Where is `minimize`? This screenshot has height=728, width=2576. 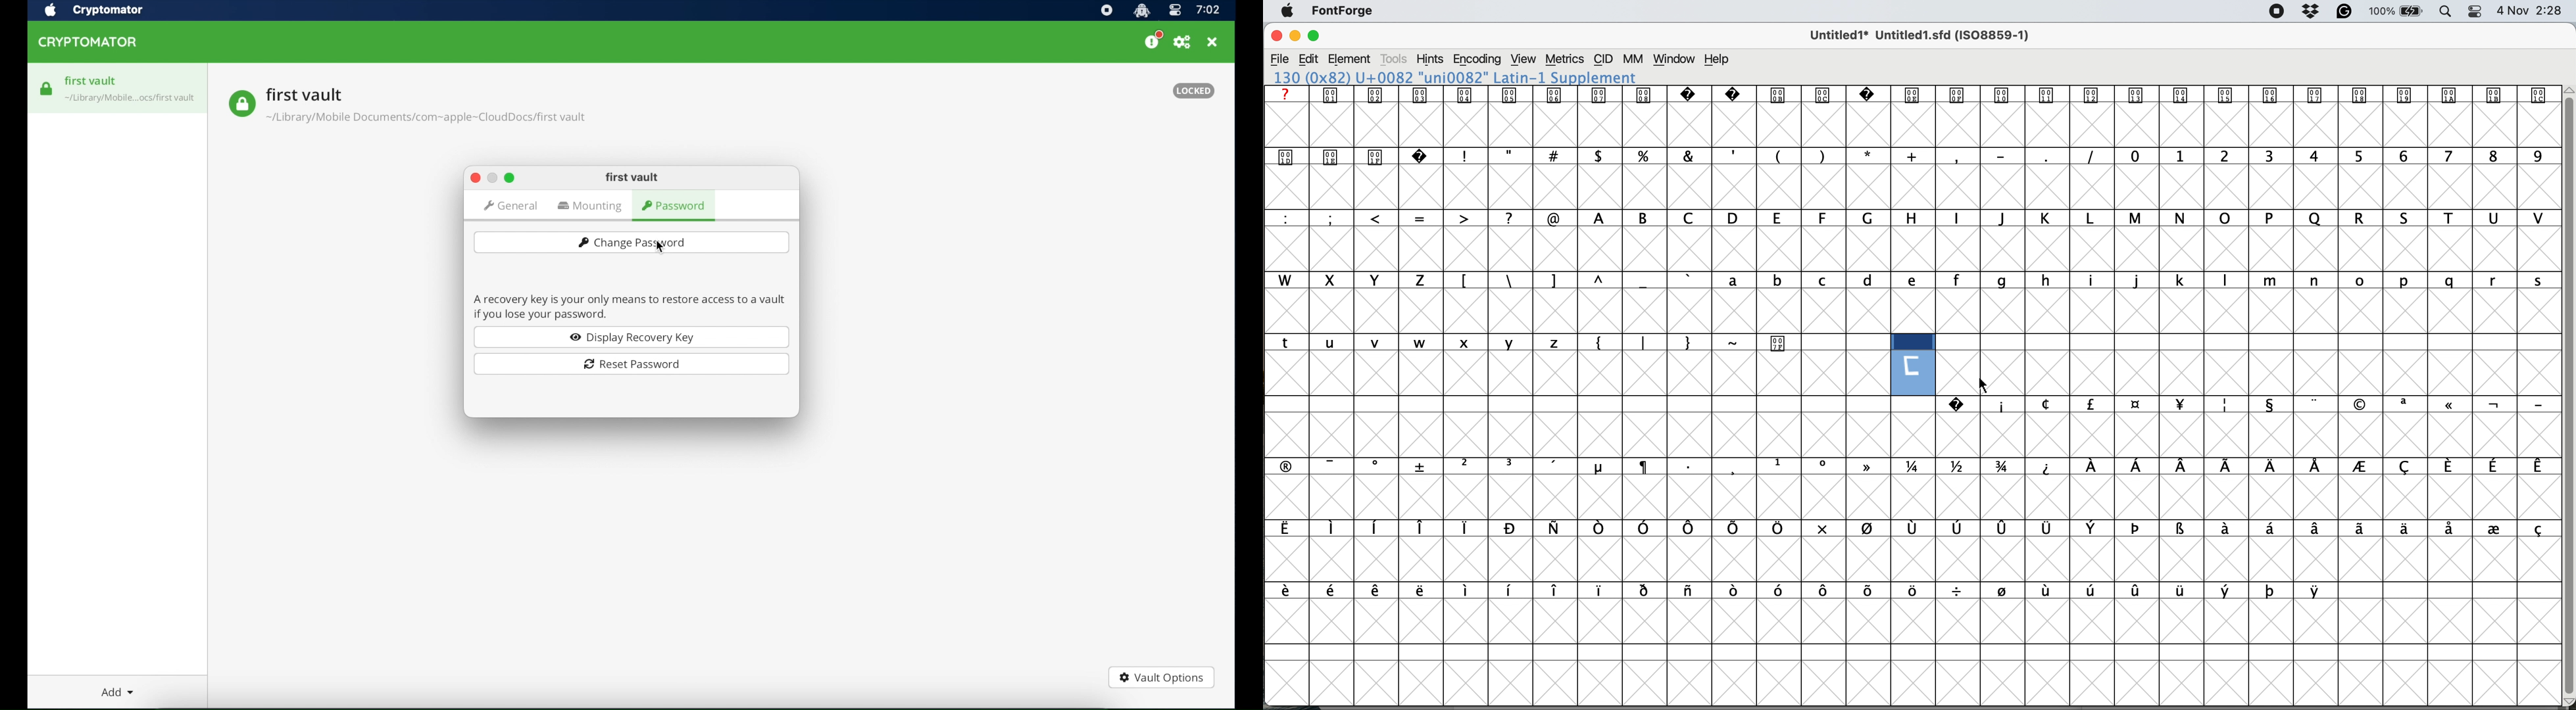 minimize is located at coordinates (491, 178).